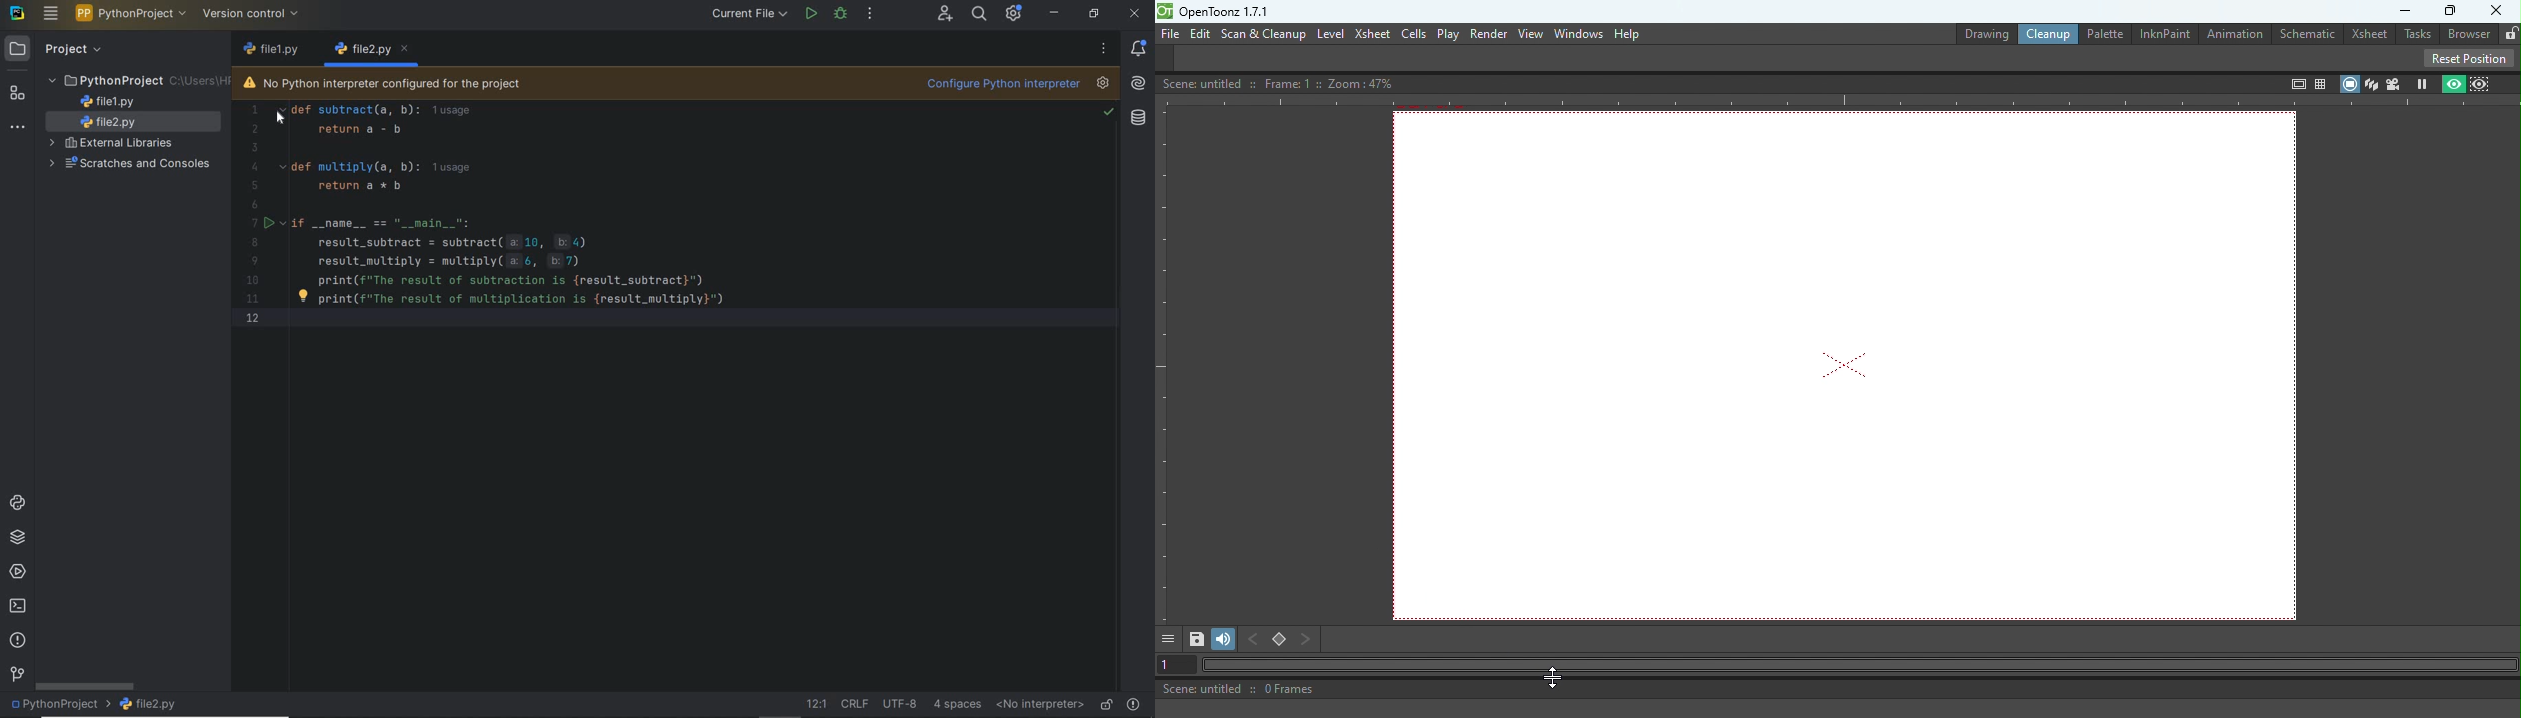 This screenshot has width=2548, height=728. Describe the element at coordinates (2451, 84) in the screenshot. I see `Preview` at that location.